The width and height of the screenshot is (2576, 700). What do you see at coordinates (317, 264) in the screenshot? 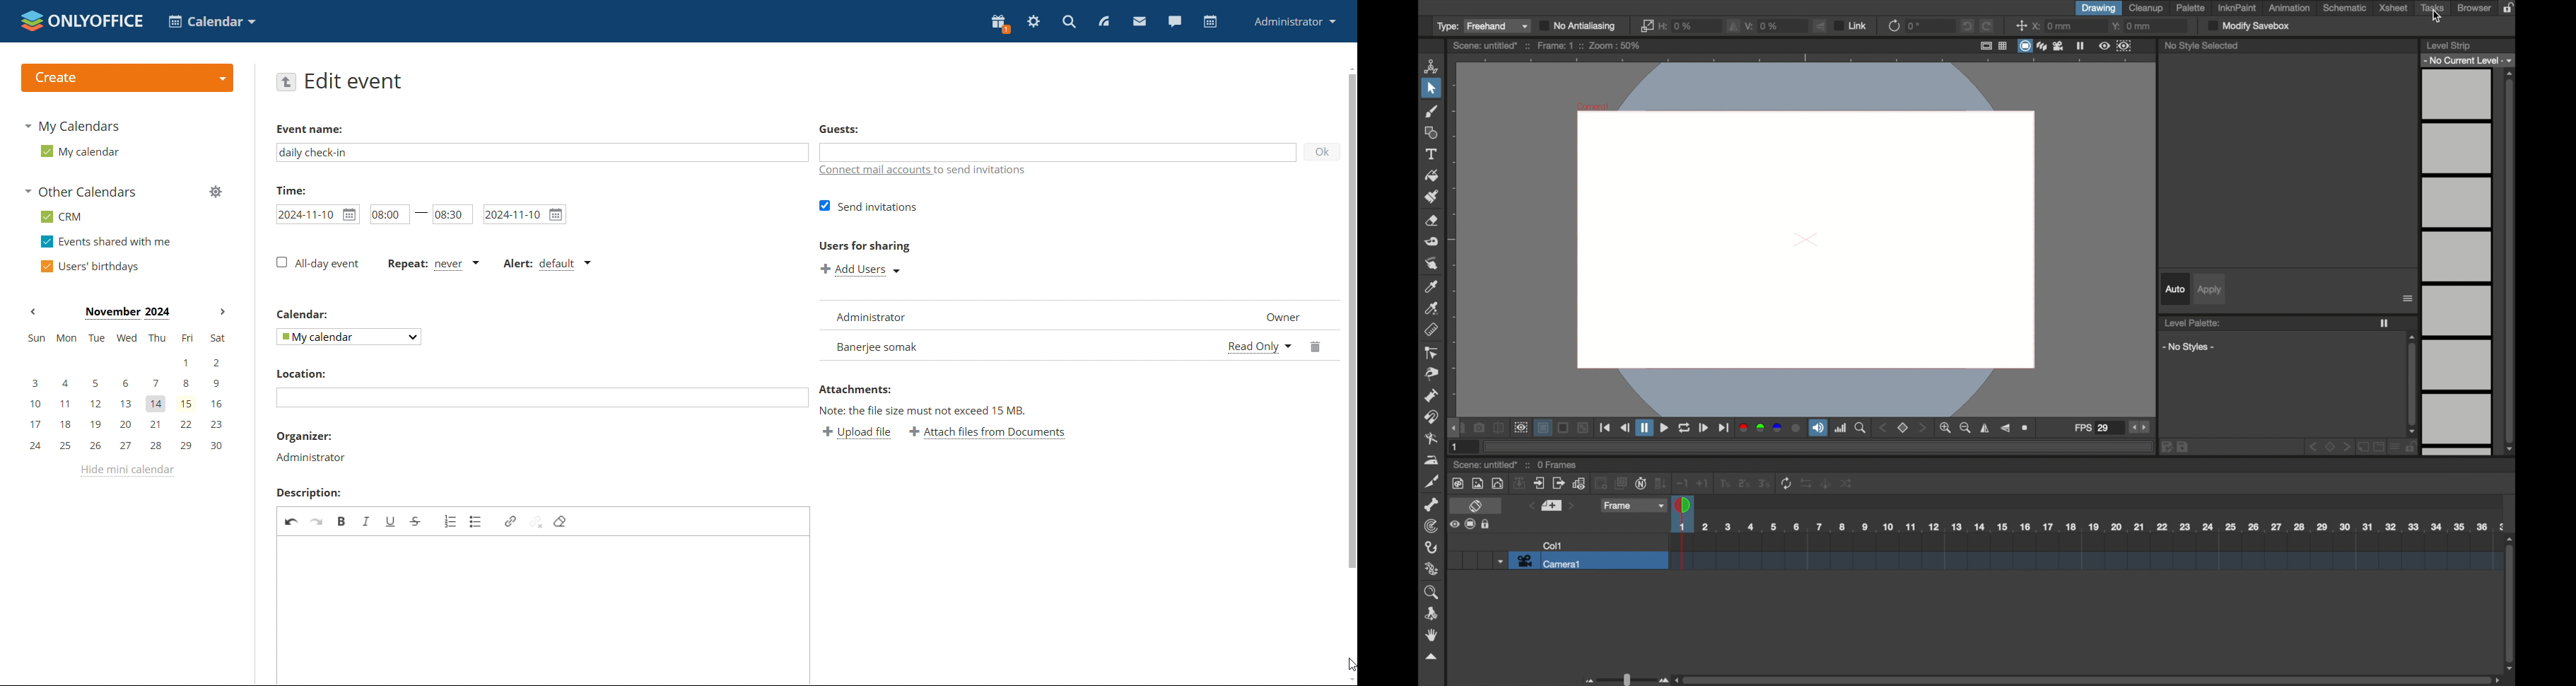
I see `all-day event checkbox` at bounding box center [317, 264].